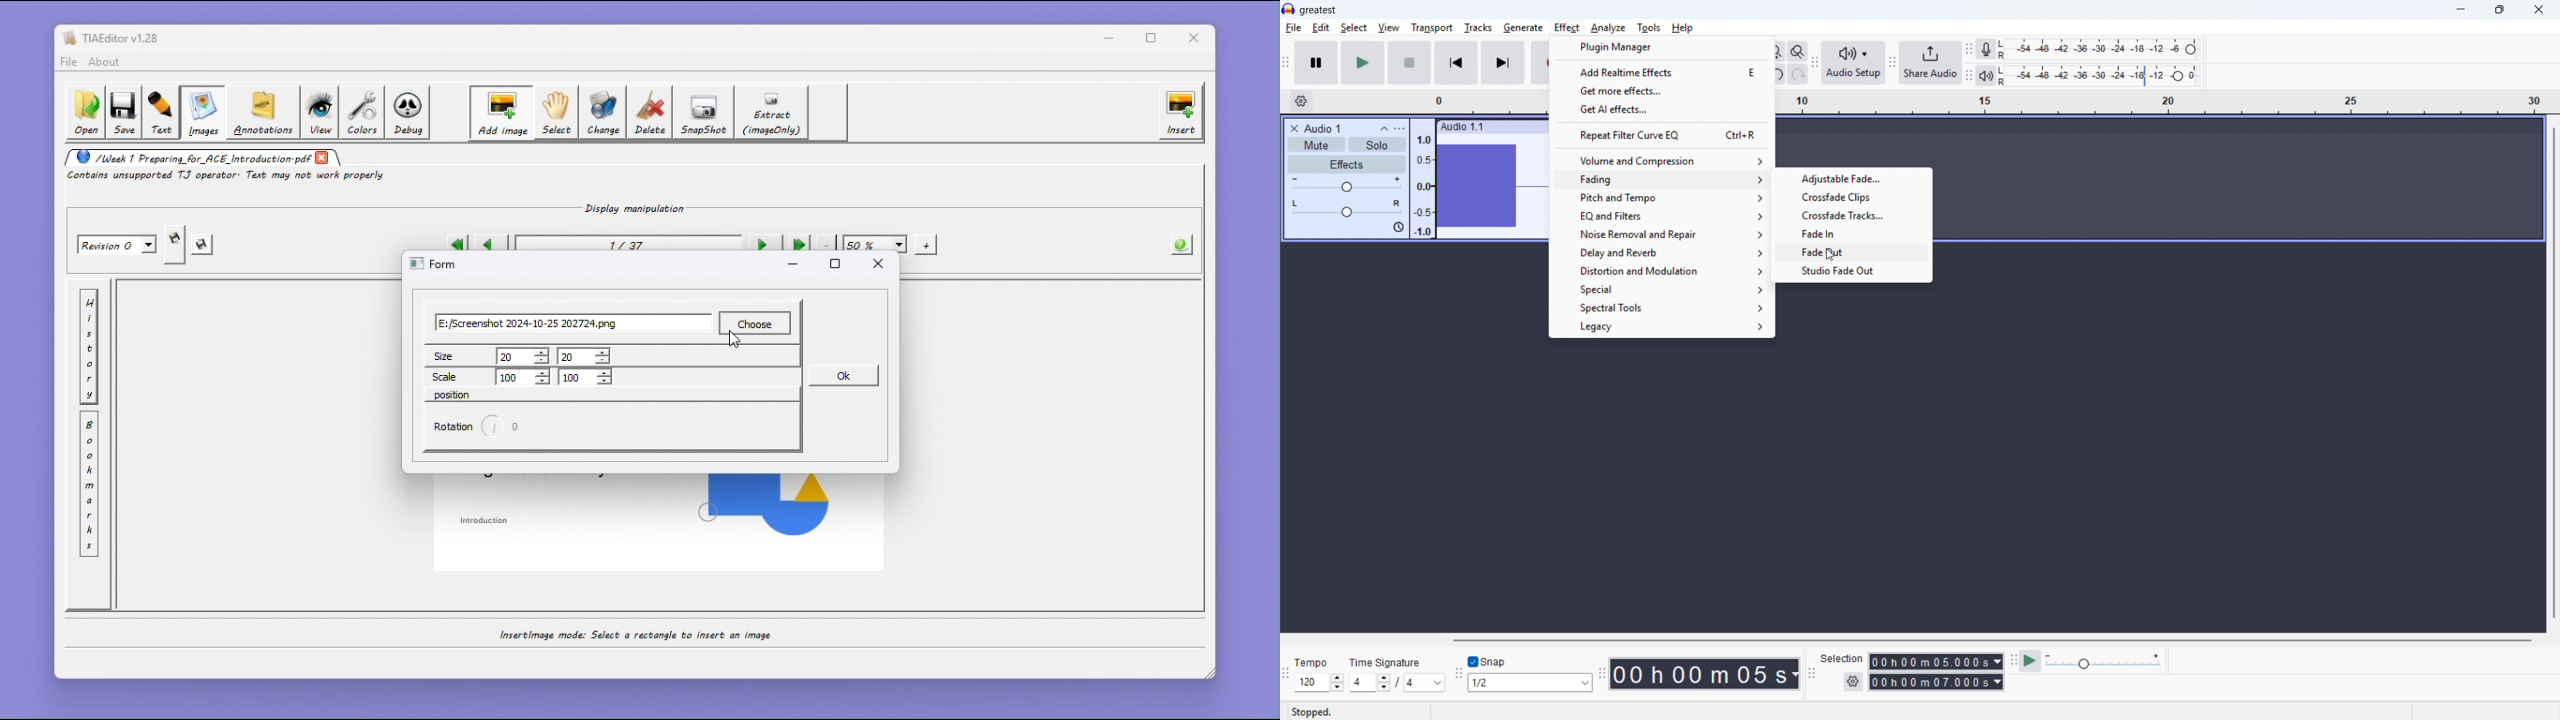 The image size is (2576, 728). What do you see at coordinates (2102, 76) in the screenshot?
I see `Playback level ` at bounding box center [2102, 76].